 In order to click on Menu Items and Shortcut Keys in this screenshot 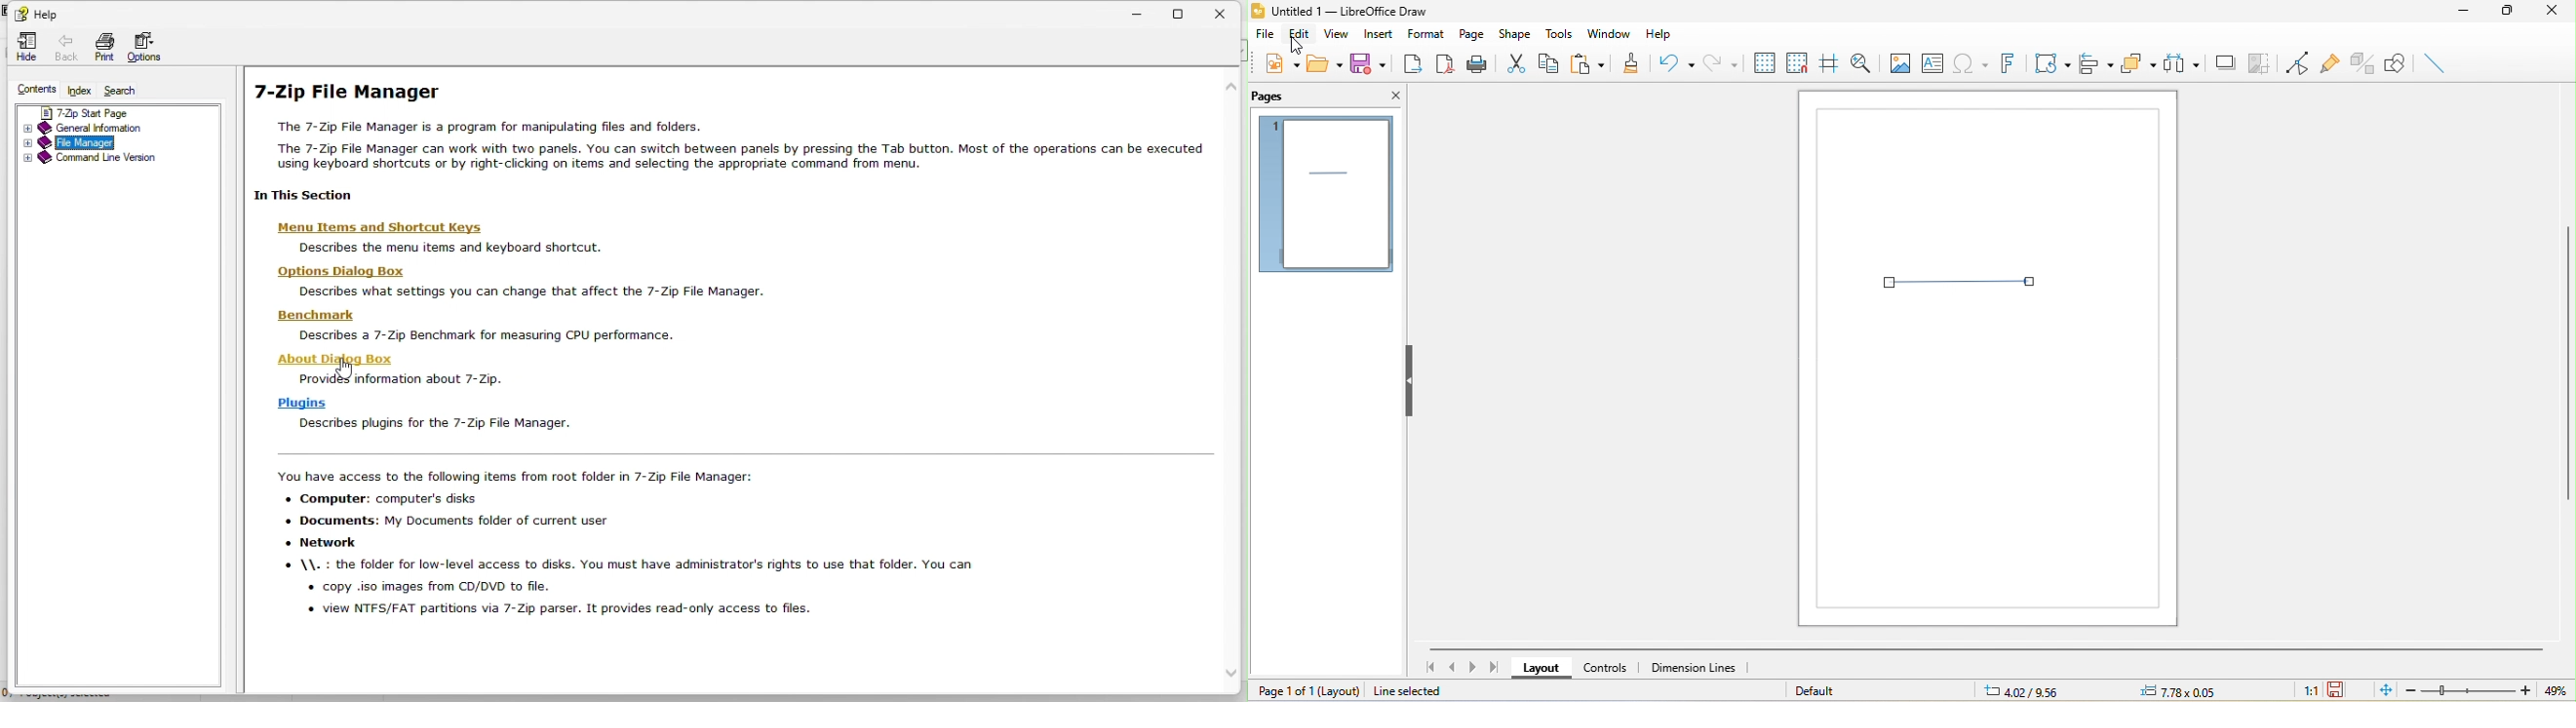, I will do `click(384, 224)`.